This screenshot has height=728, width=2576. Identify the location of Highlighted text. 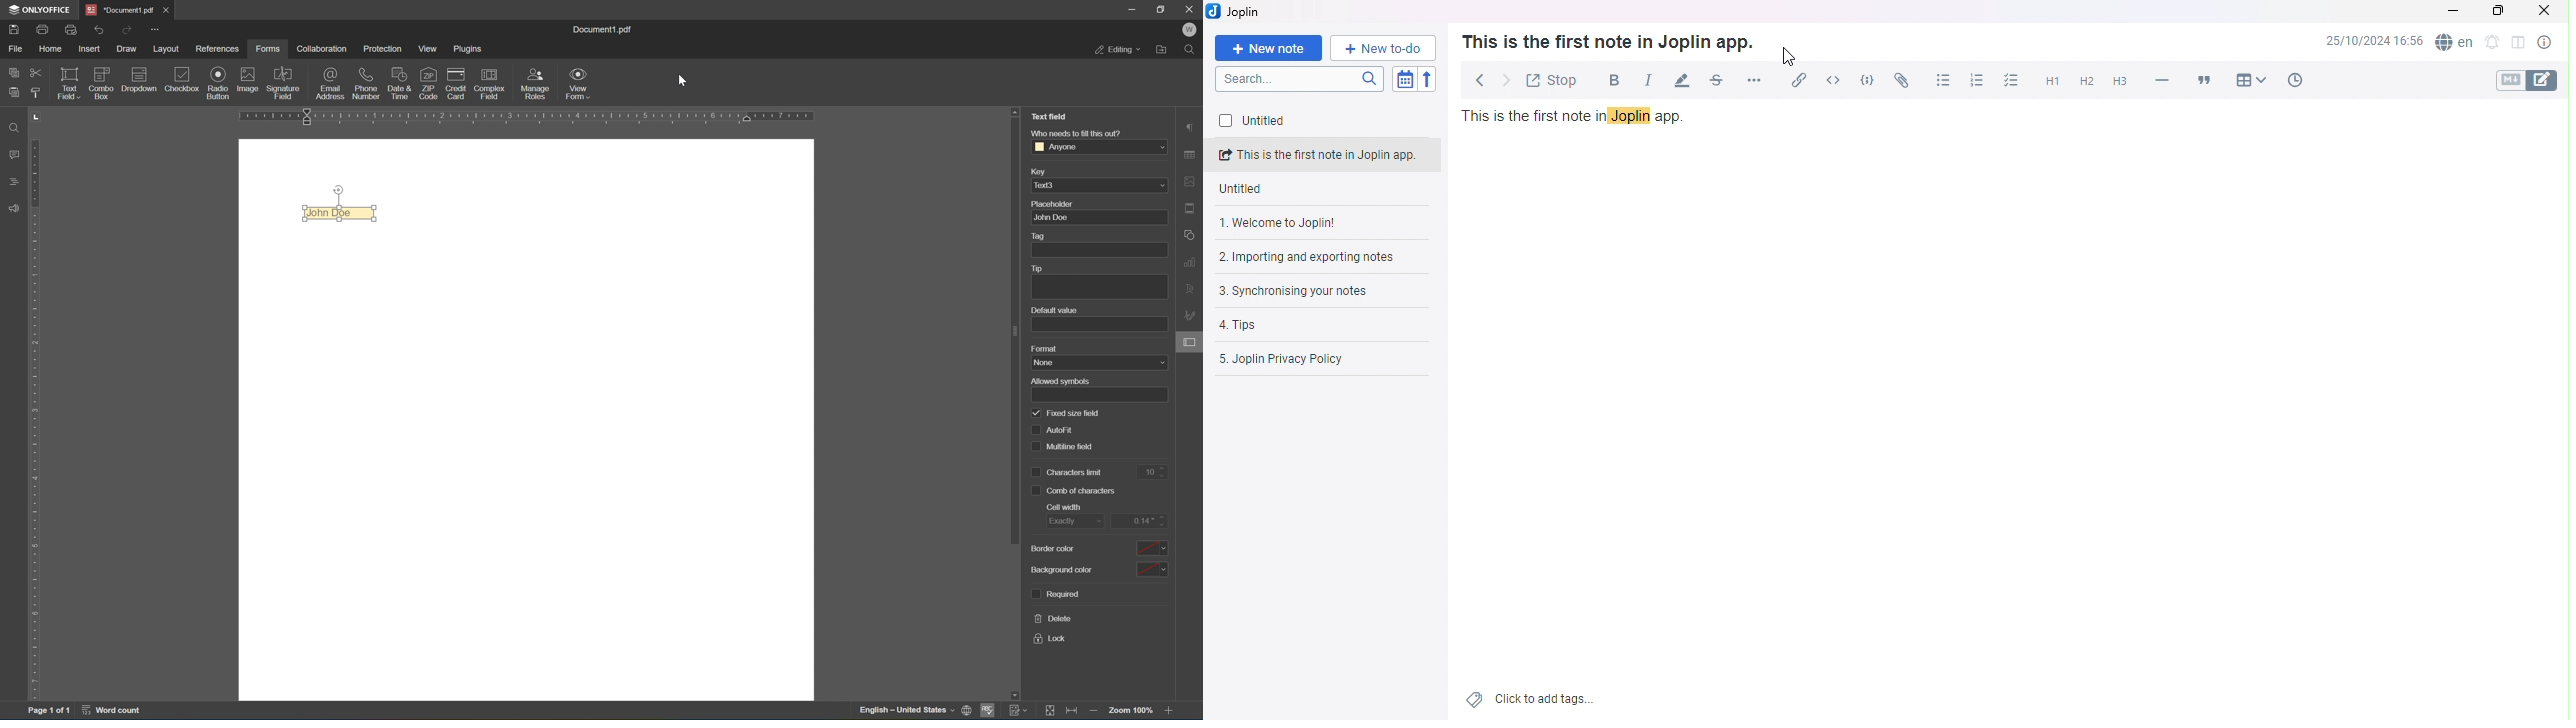
(1633, 116).